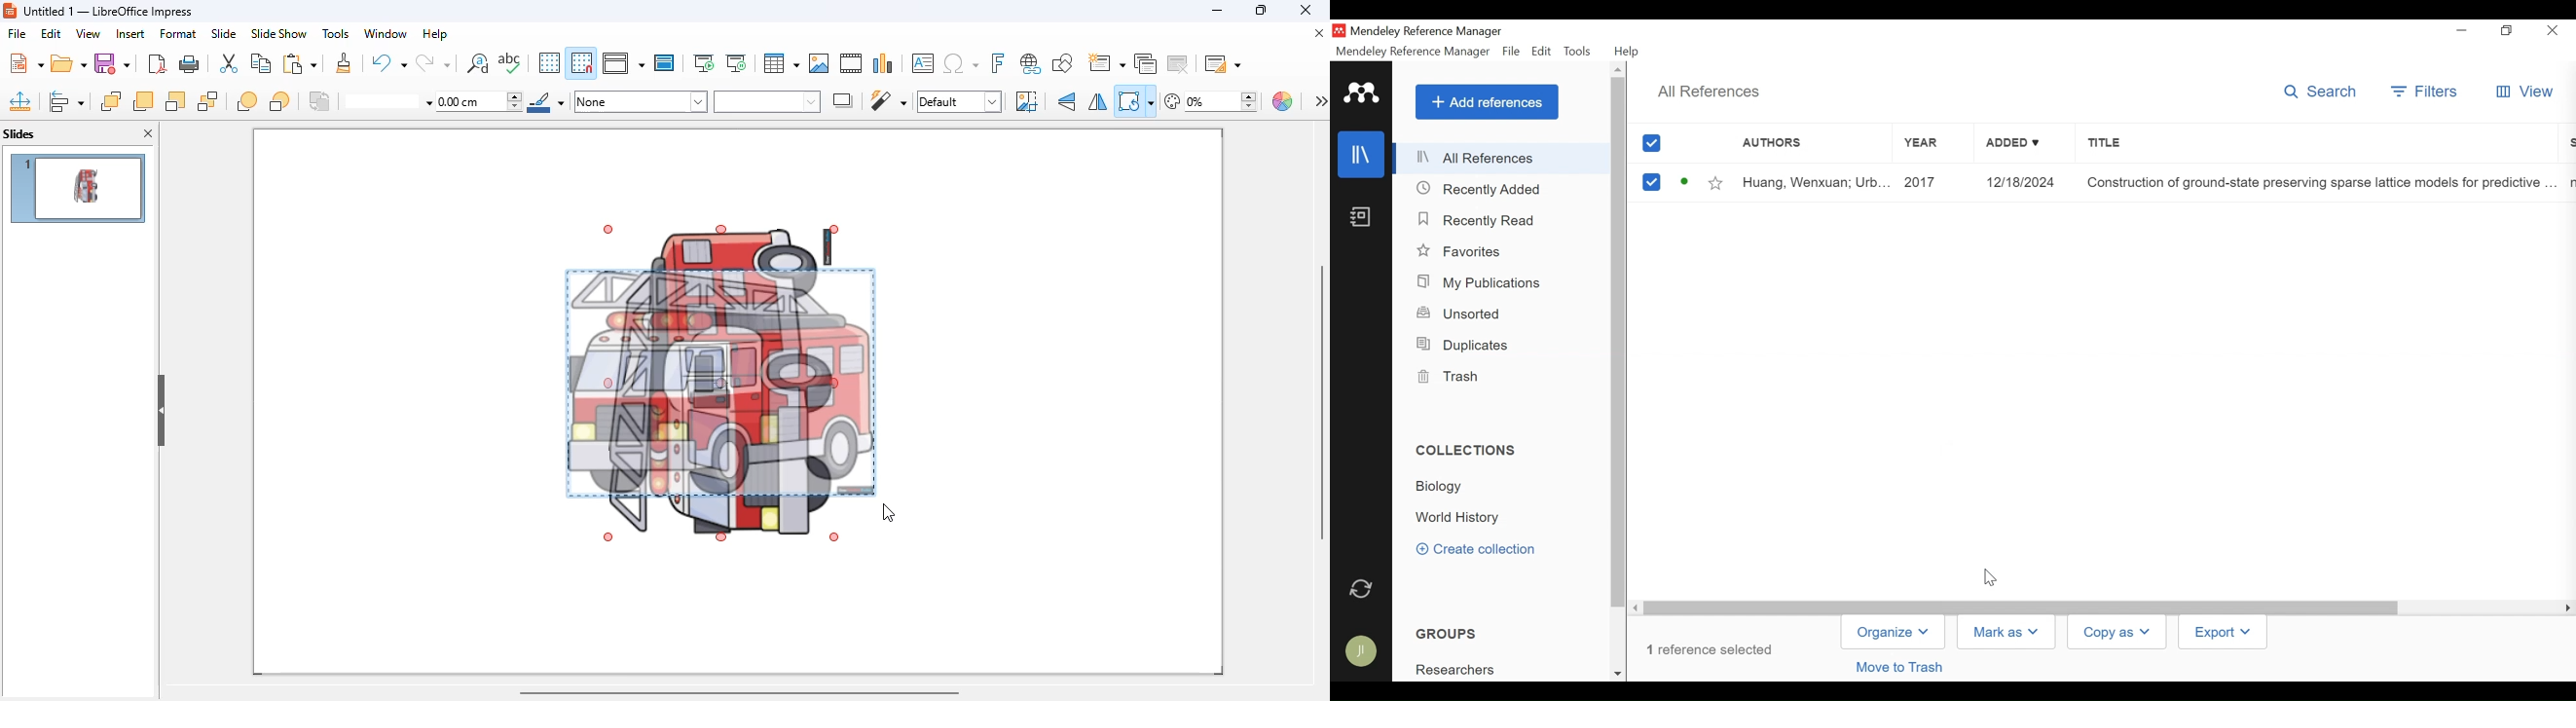  I want to click on Added, so click(2026, 145).